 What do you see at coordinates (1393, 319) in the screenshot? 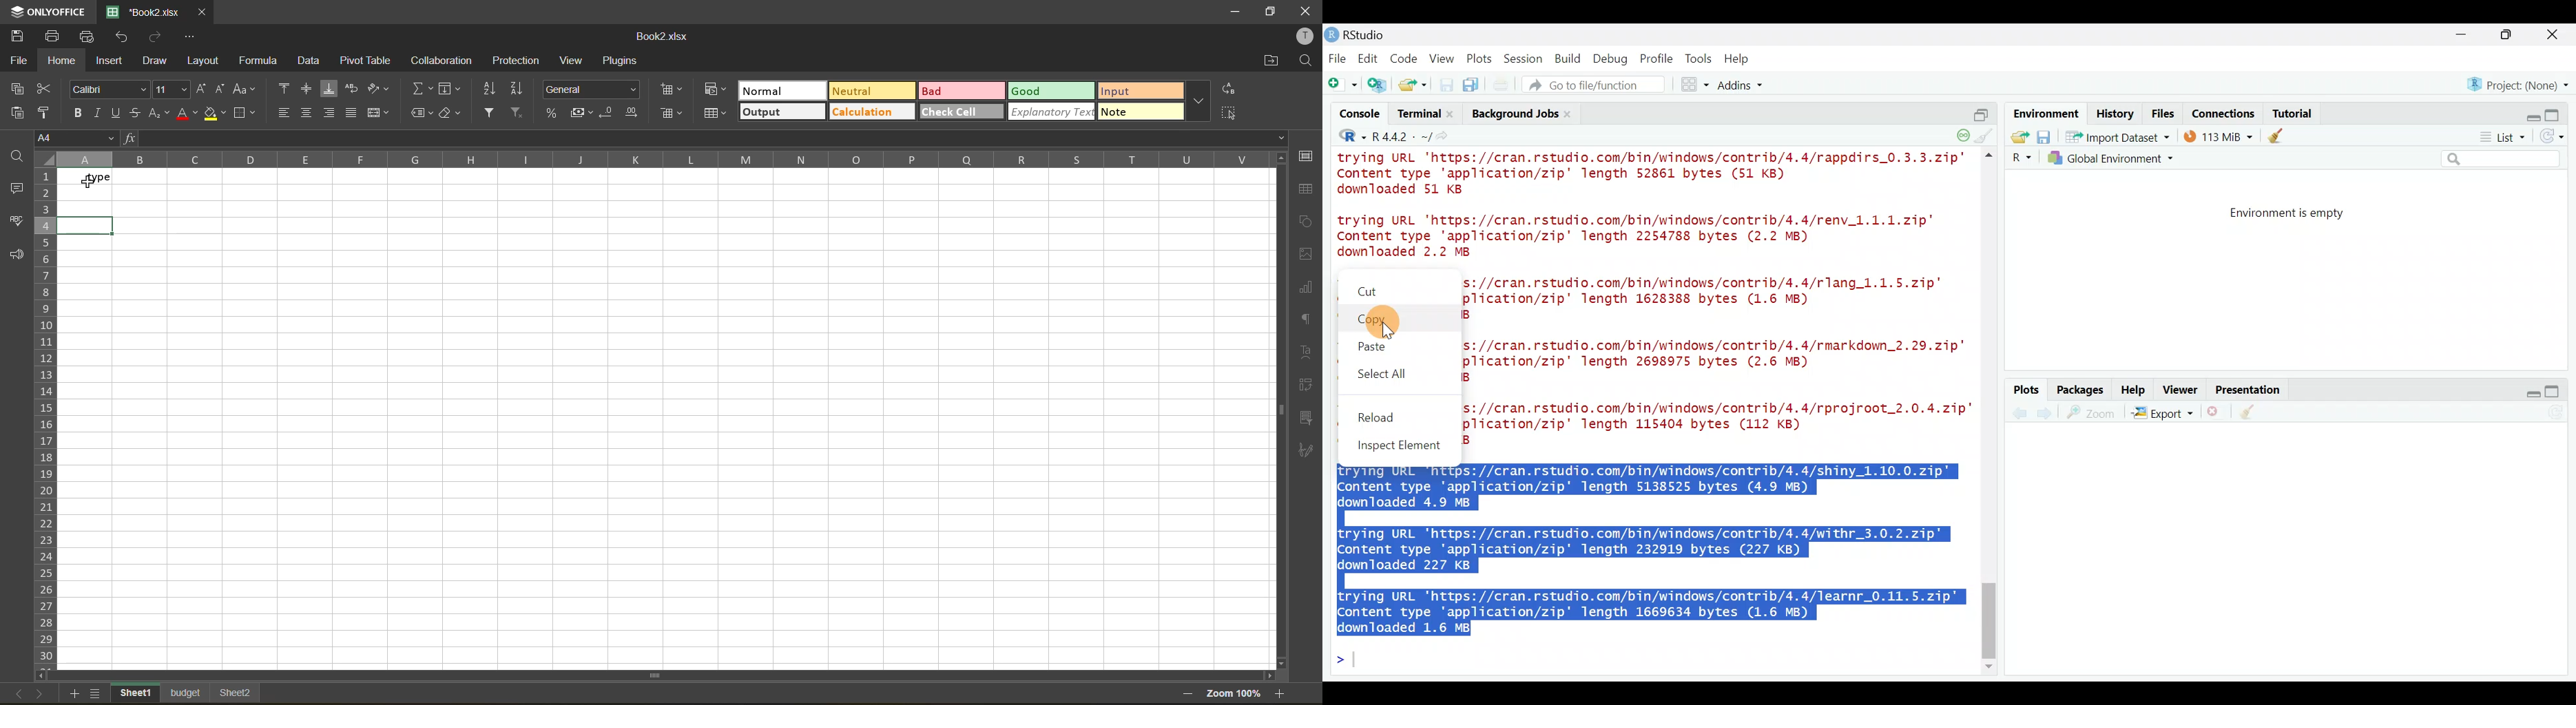
I see `Cursor` at bounding box center [1393, 319].